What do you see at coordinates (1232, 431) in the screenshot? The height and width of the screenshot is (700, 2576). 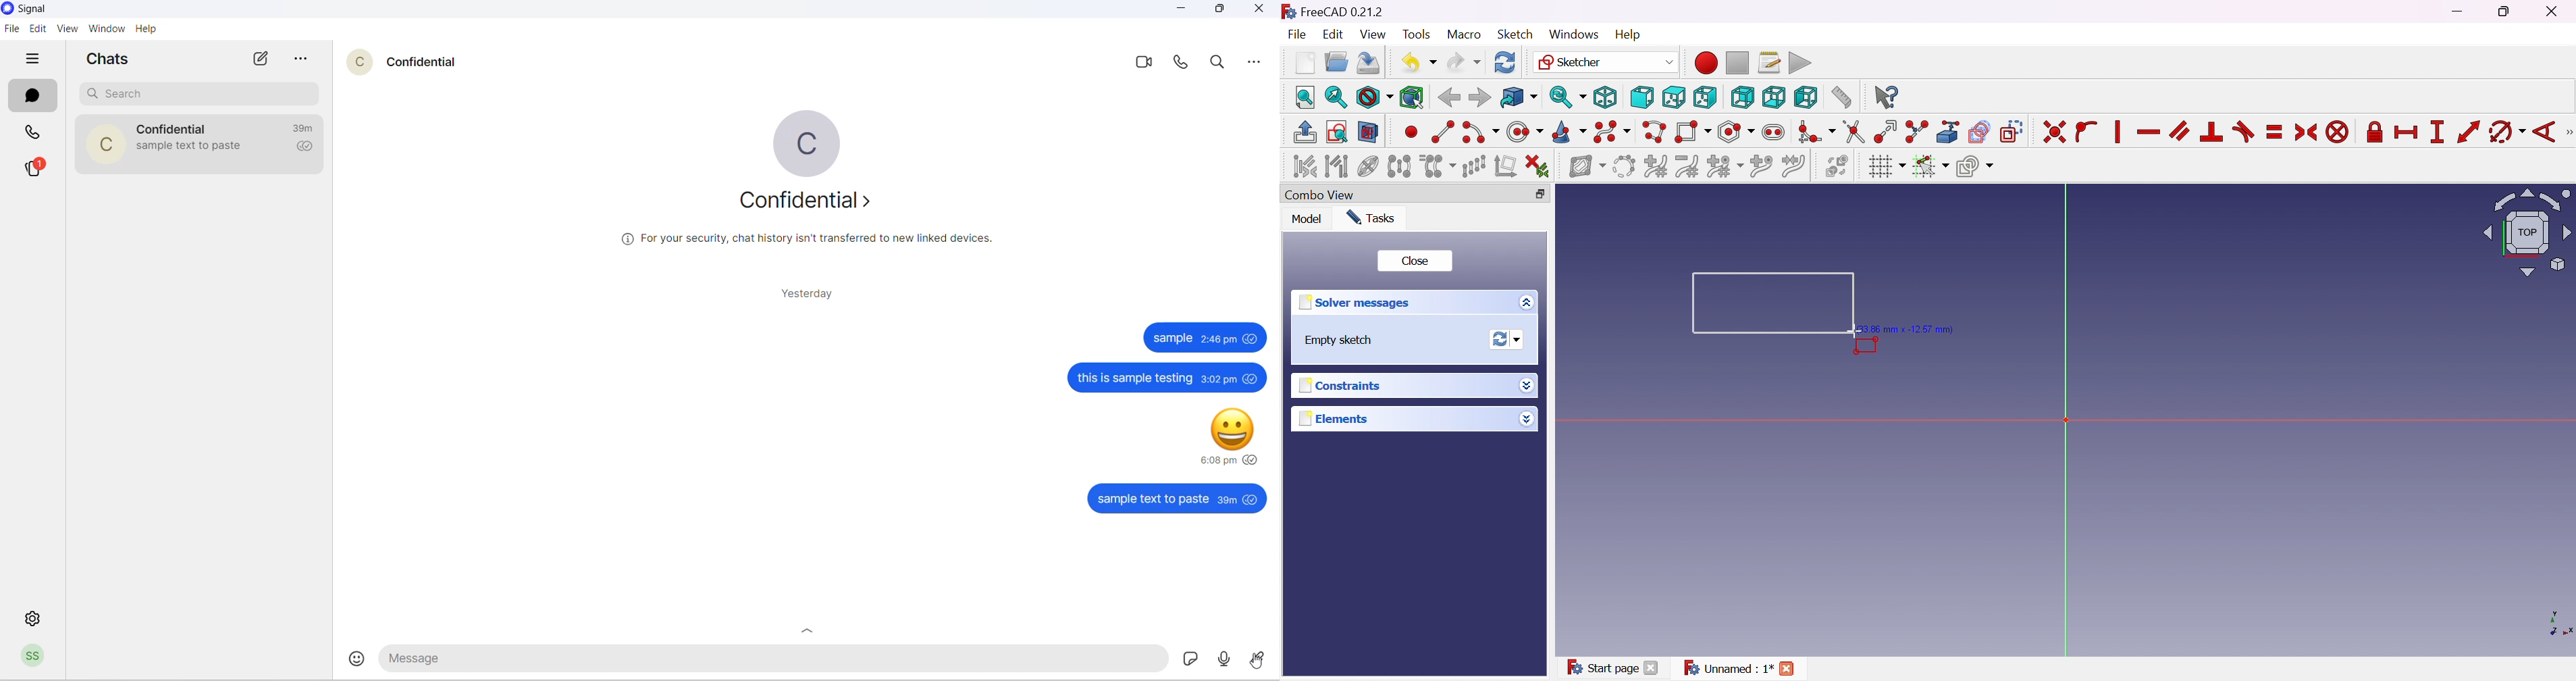 I see `Smiley emoji` at bounding box center [1232, 431].